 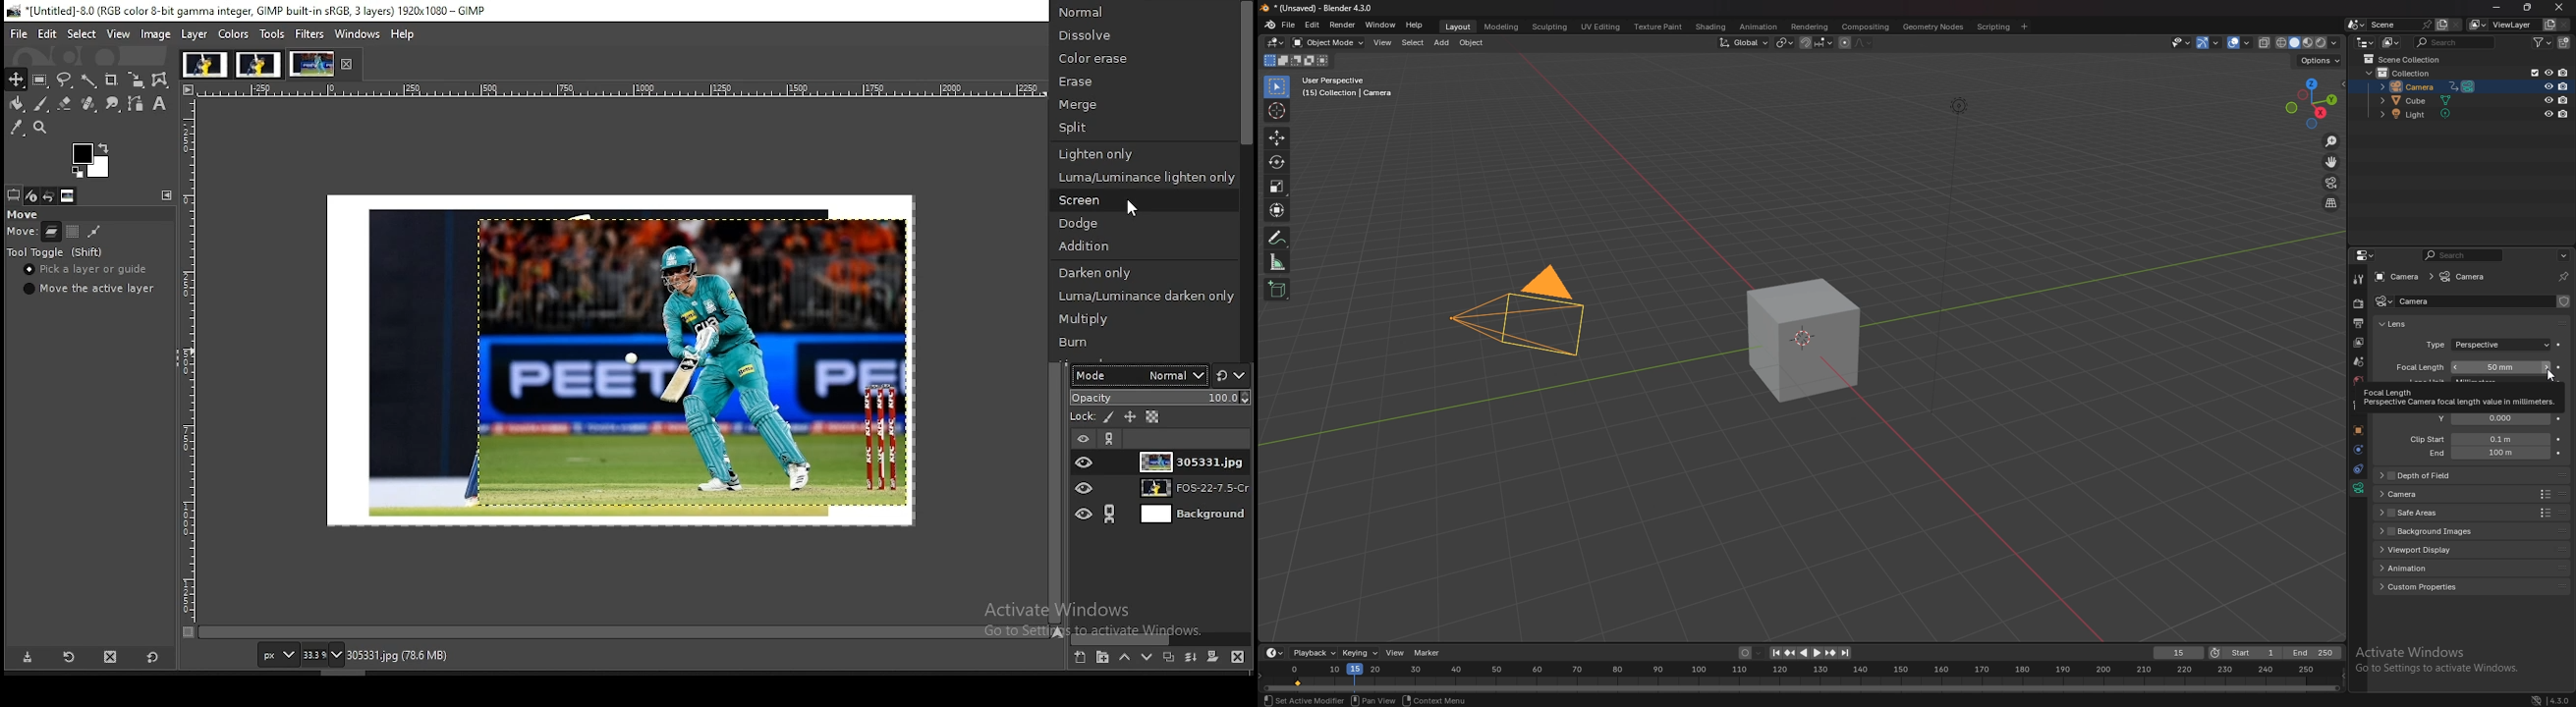 What do you see at coordinates (1276, 163) in the screenshot?
I see `rotate` at bounding box center [1276, 163].